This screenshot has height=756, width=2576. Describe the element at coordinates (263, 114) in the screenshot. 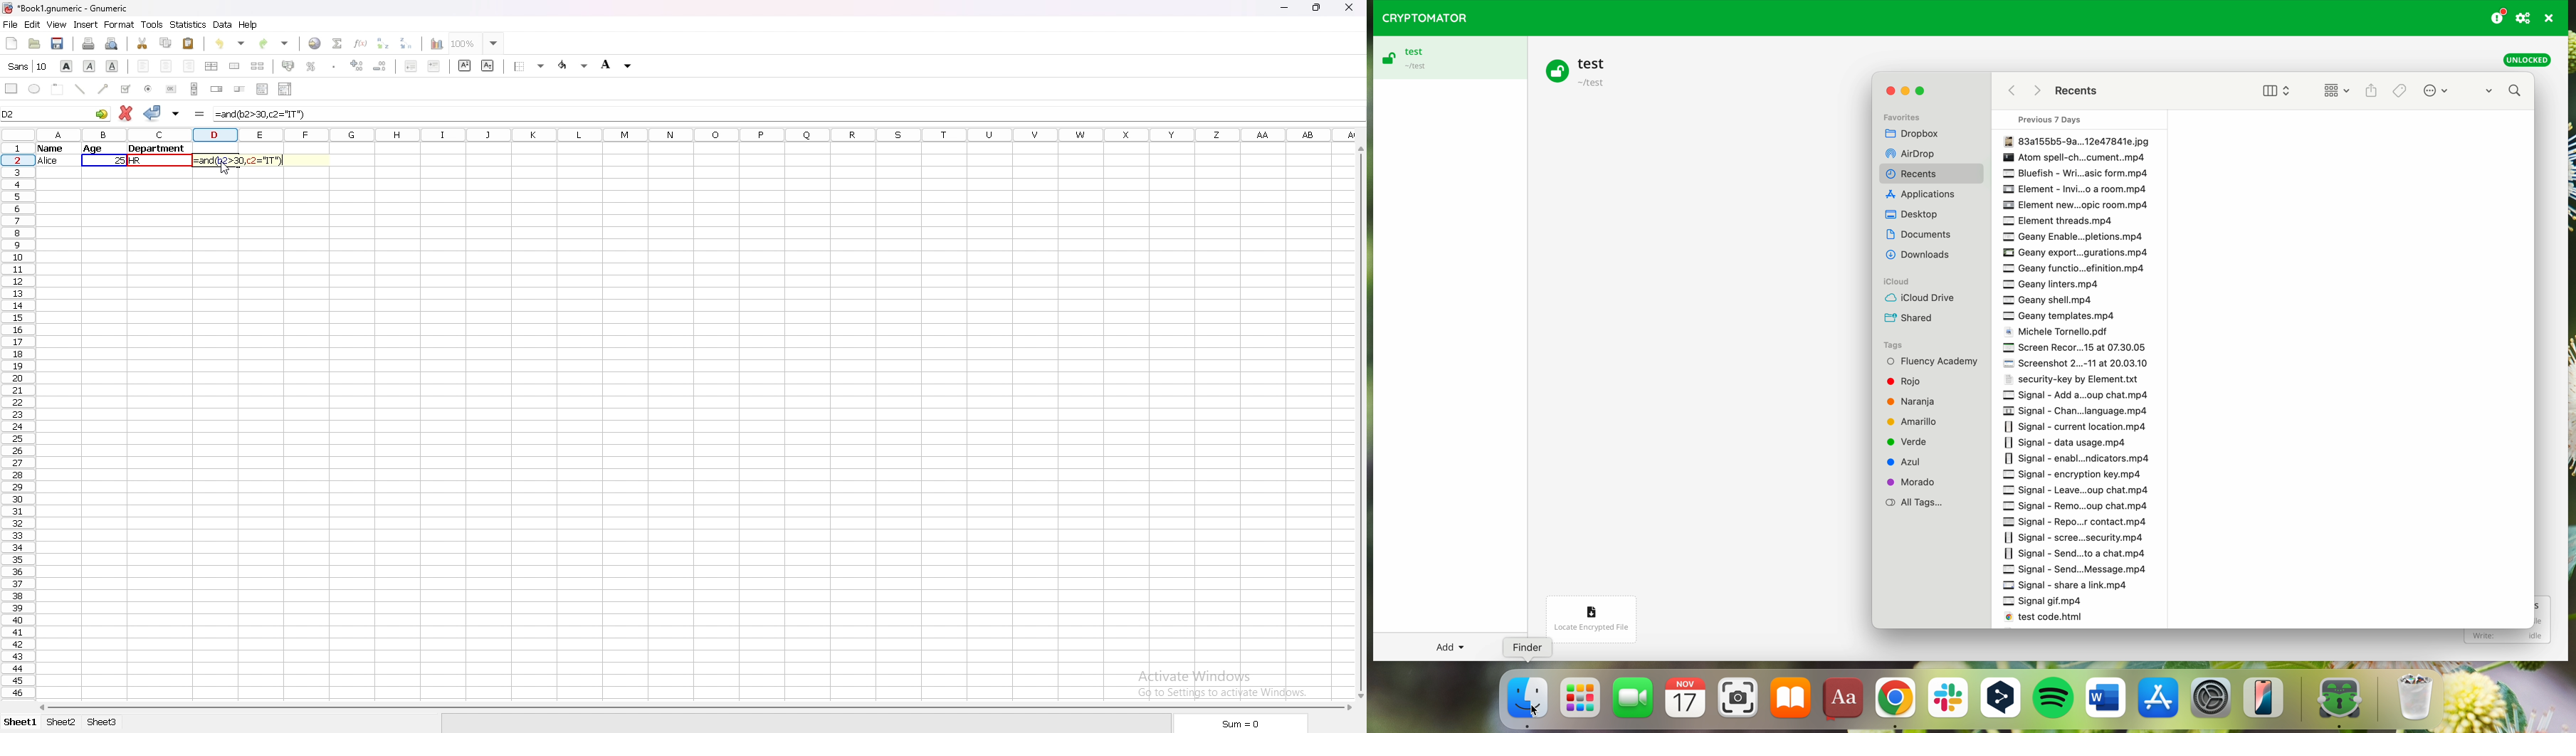

I see `formula` at that location.